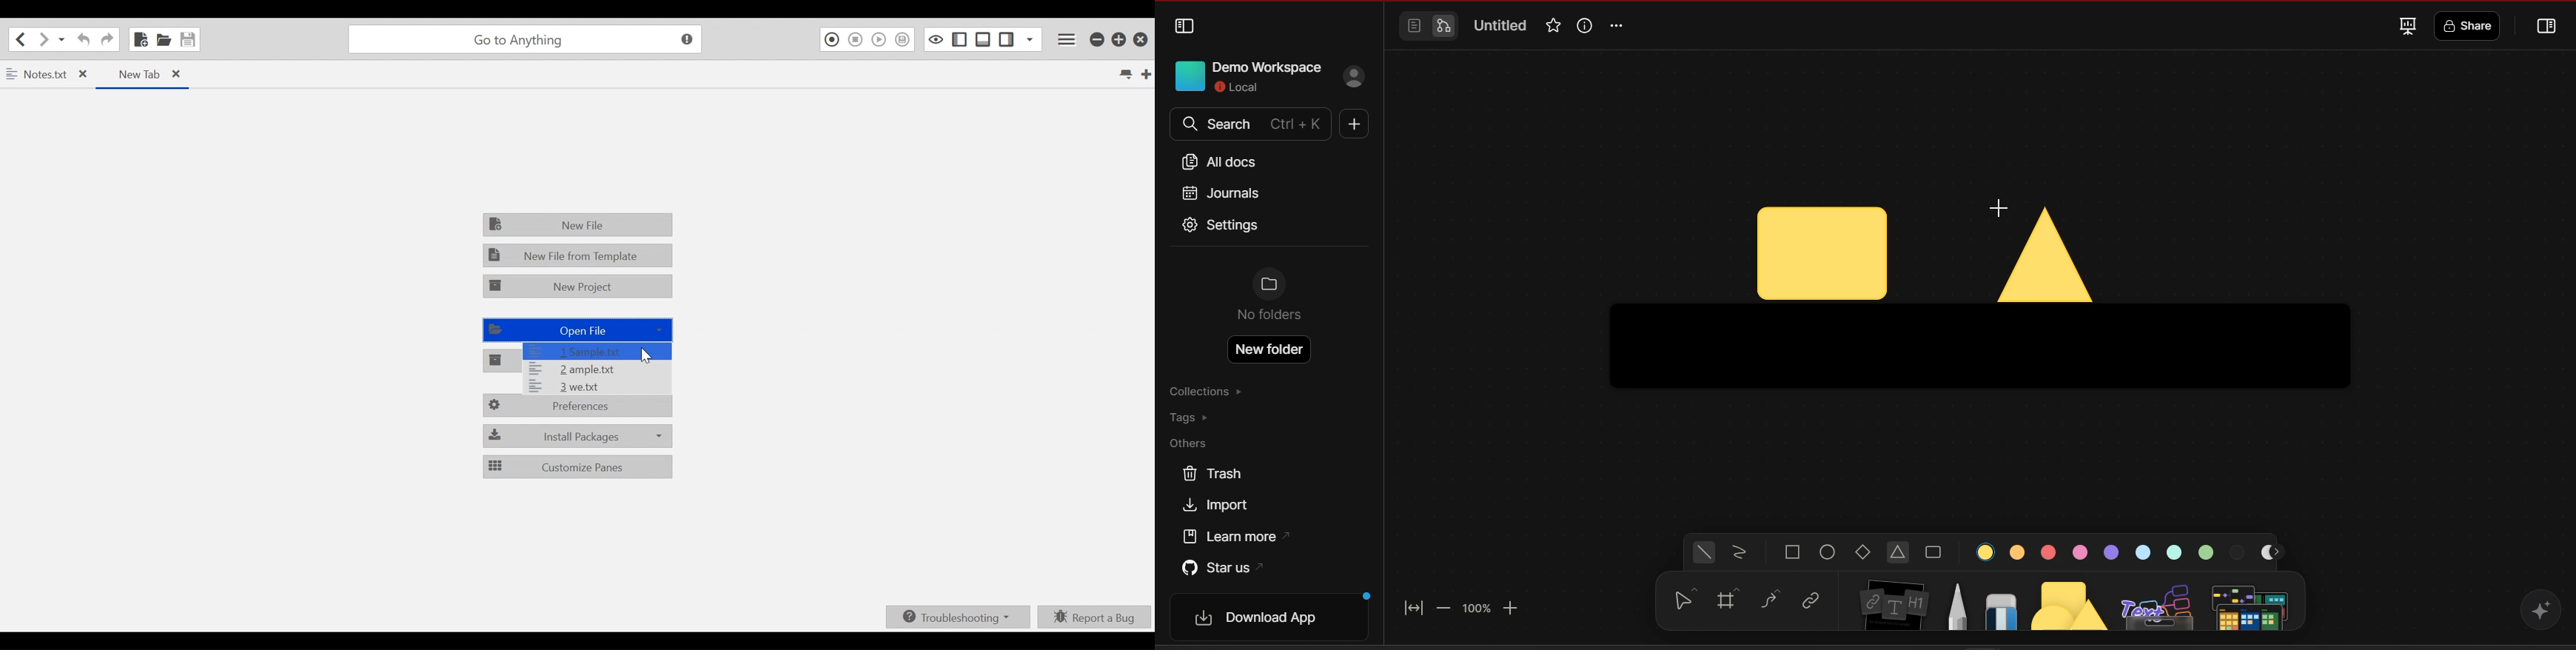 This screenshot has height=672, width=2576. I want to click on Show/Hide Left Pane, so click(1007, 39).